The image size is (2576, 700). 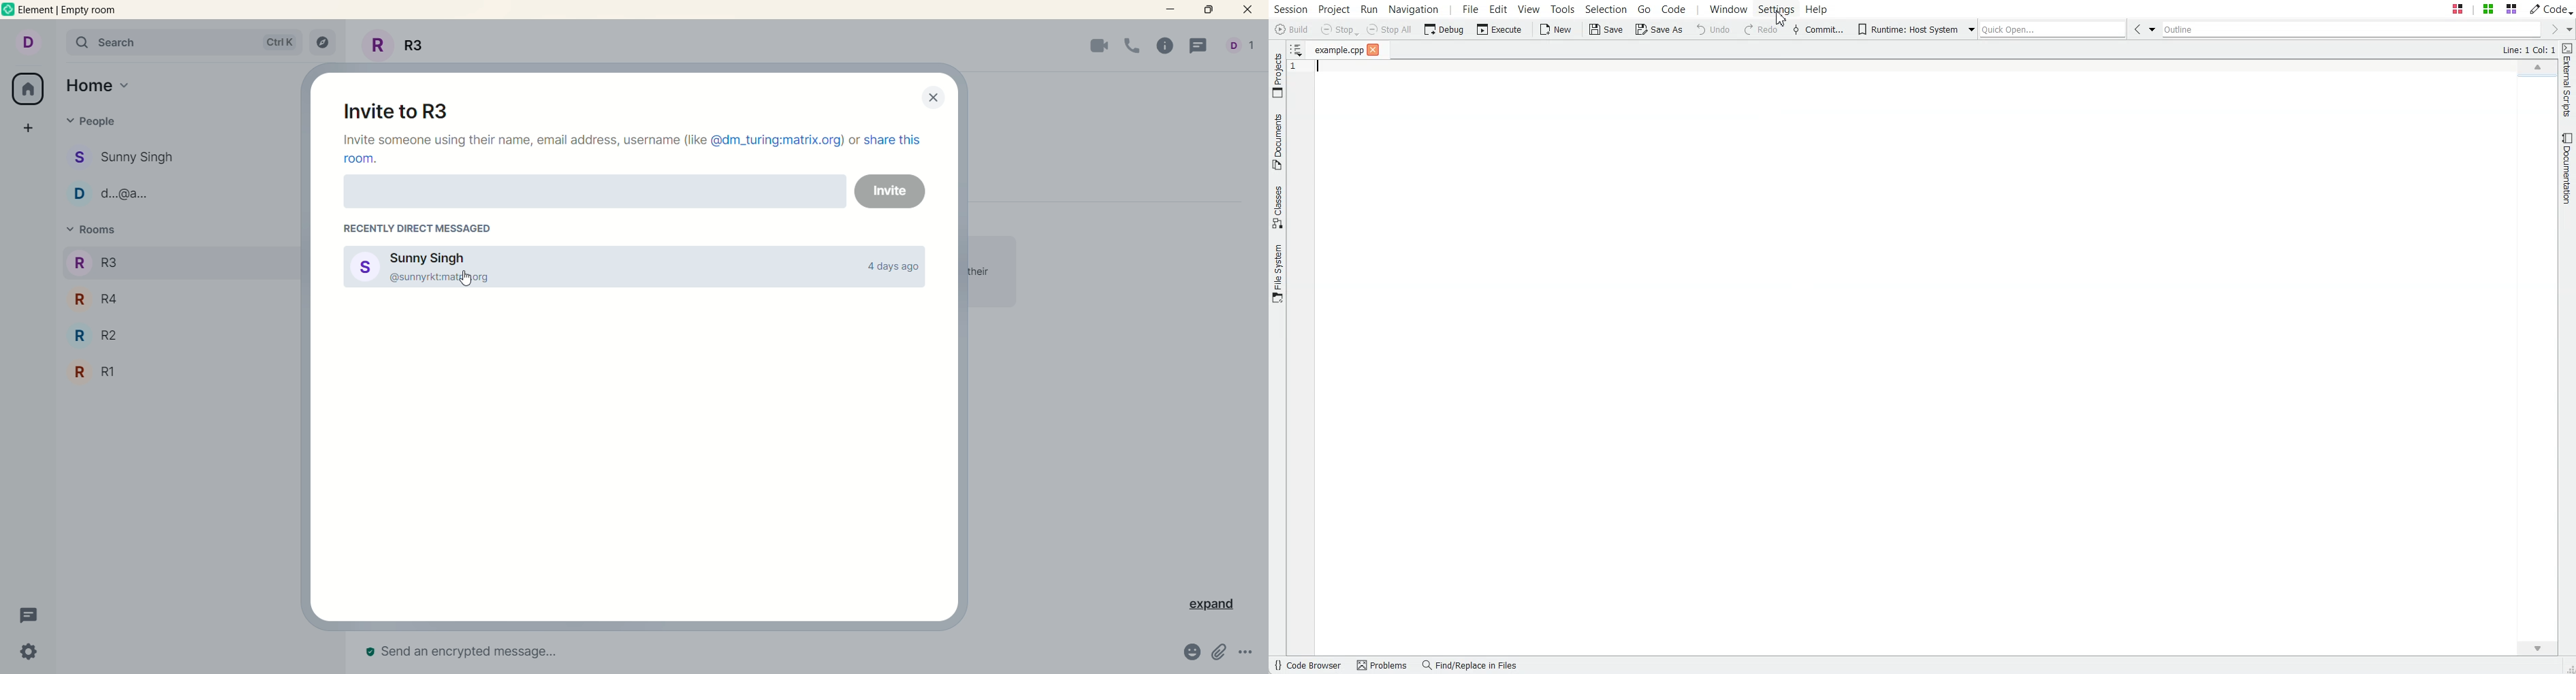 I want to click on account, so click(x=26, y=42).